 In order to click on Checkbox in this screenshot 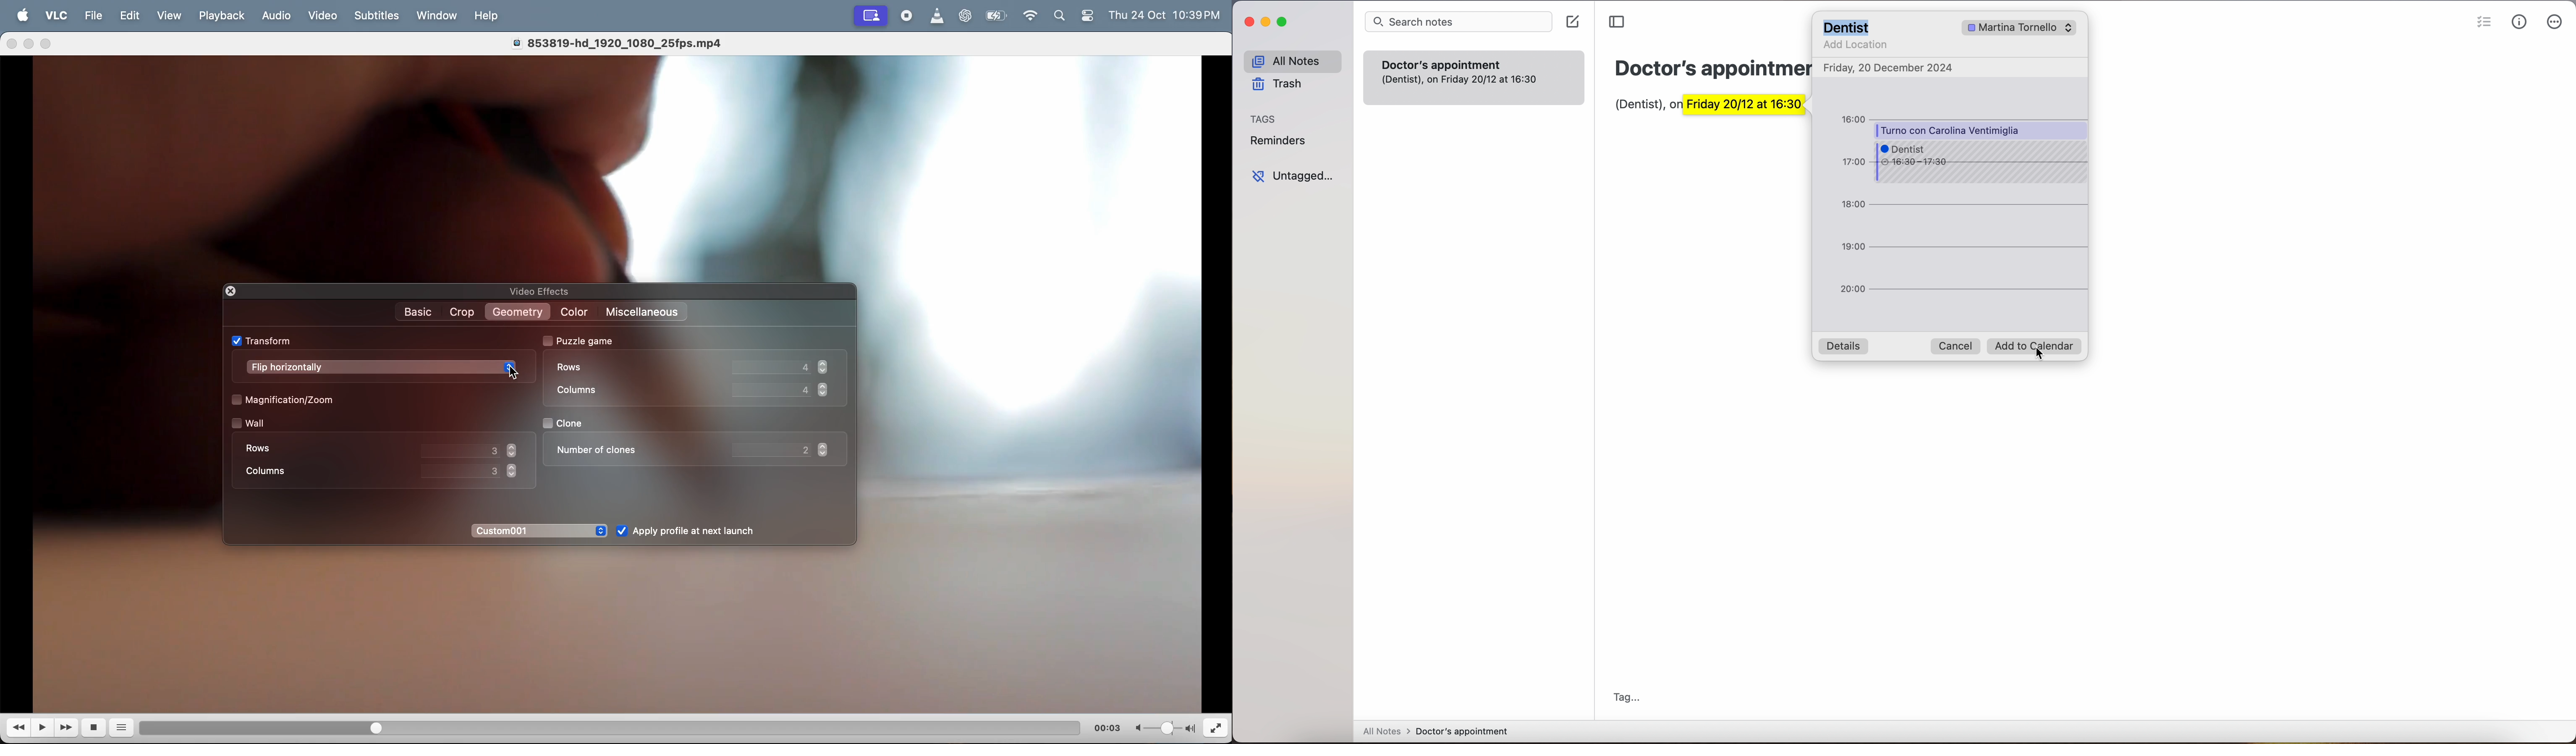, I will do `click(1967, 28)`.